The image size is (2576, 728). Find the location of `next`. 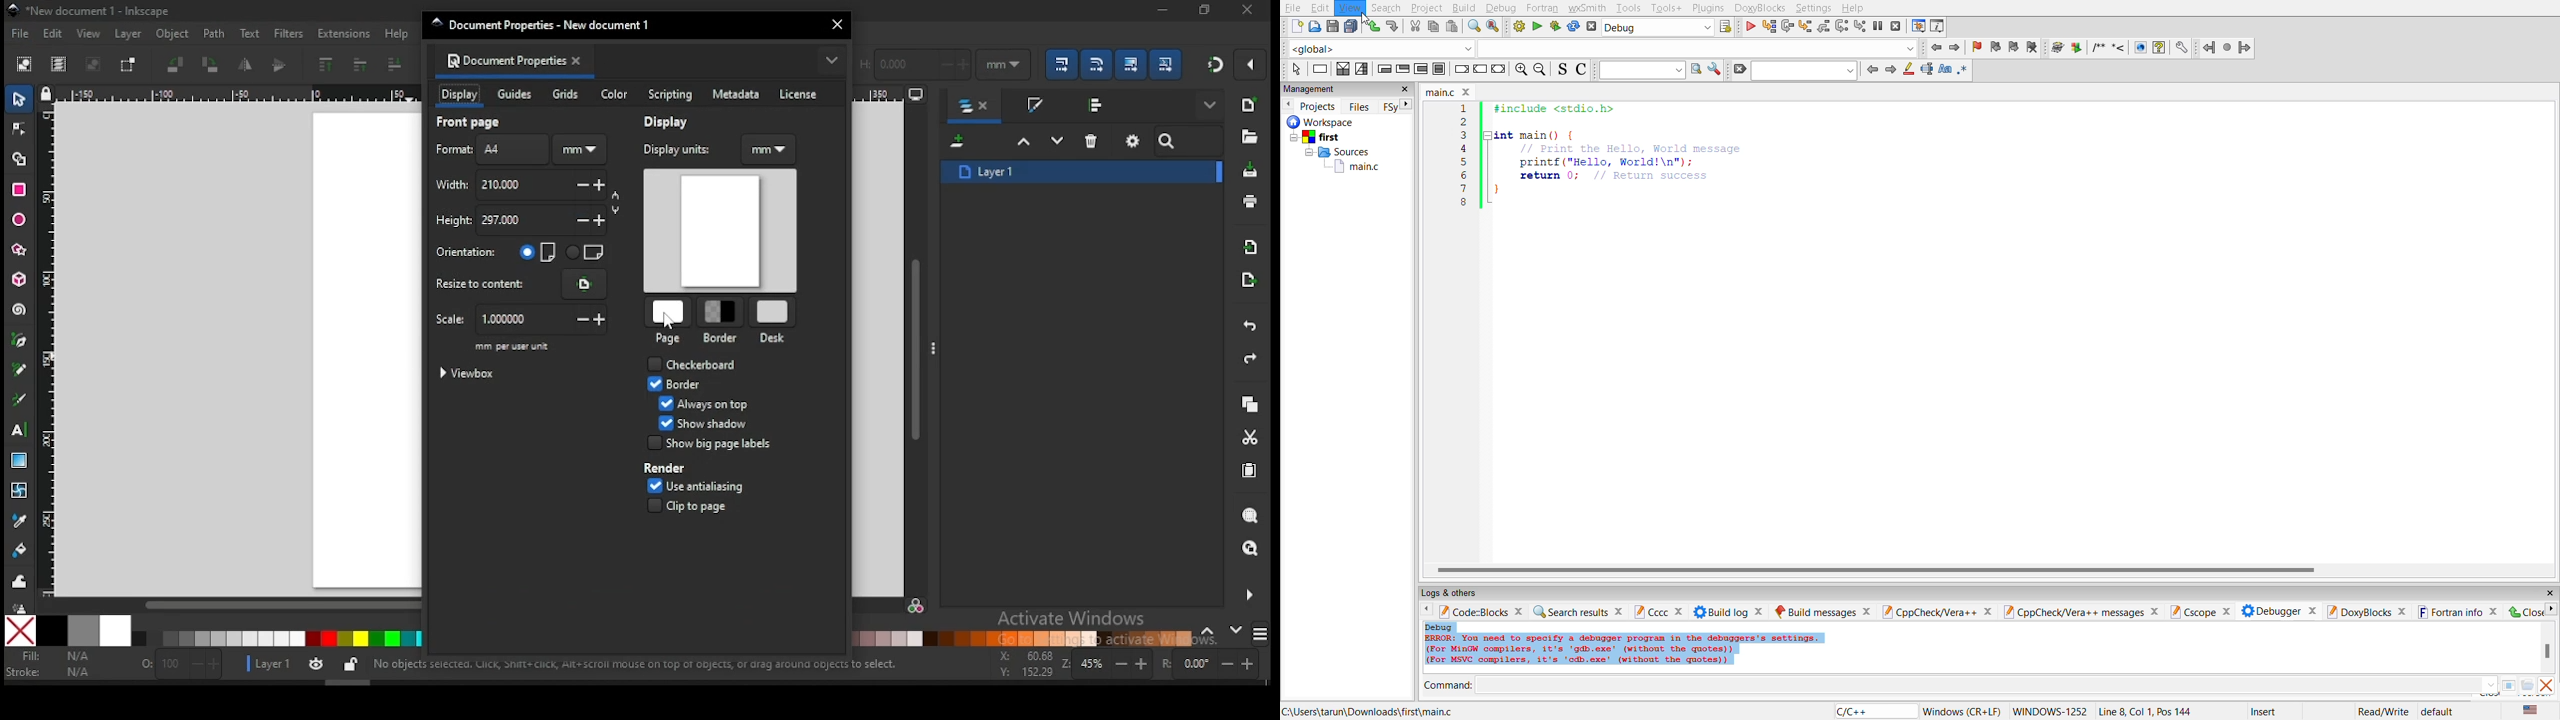

next is located at coordinates (1407, 103).